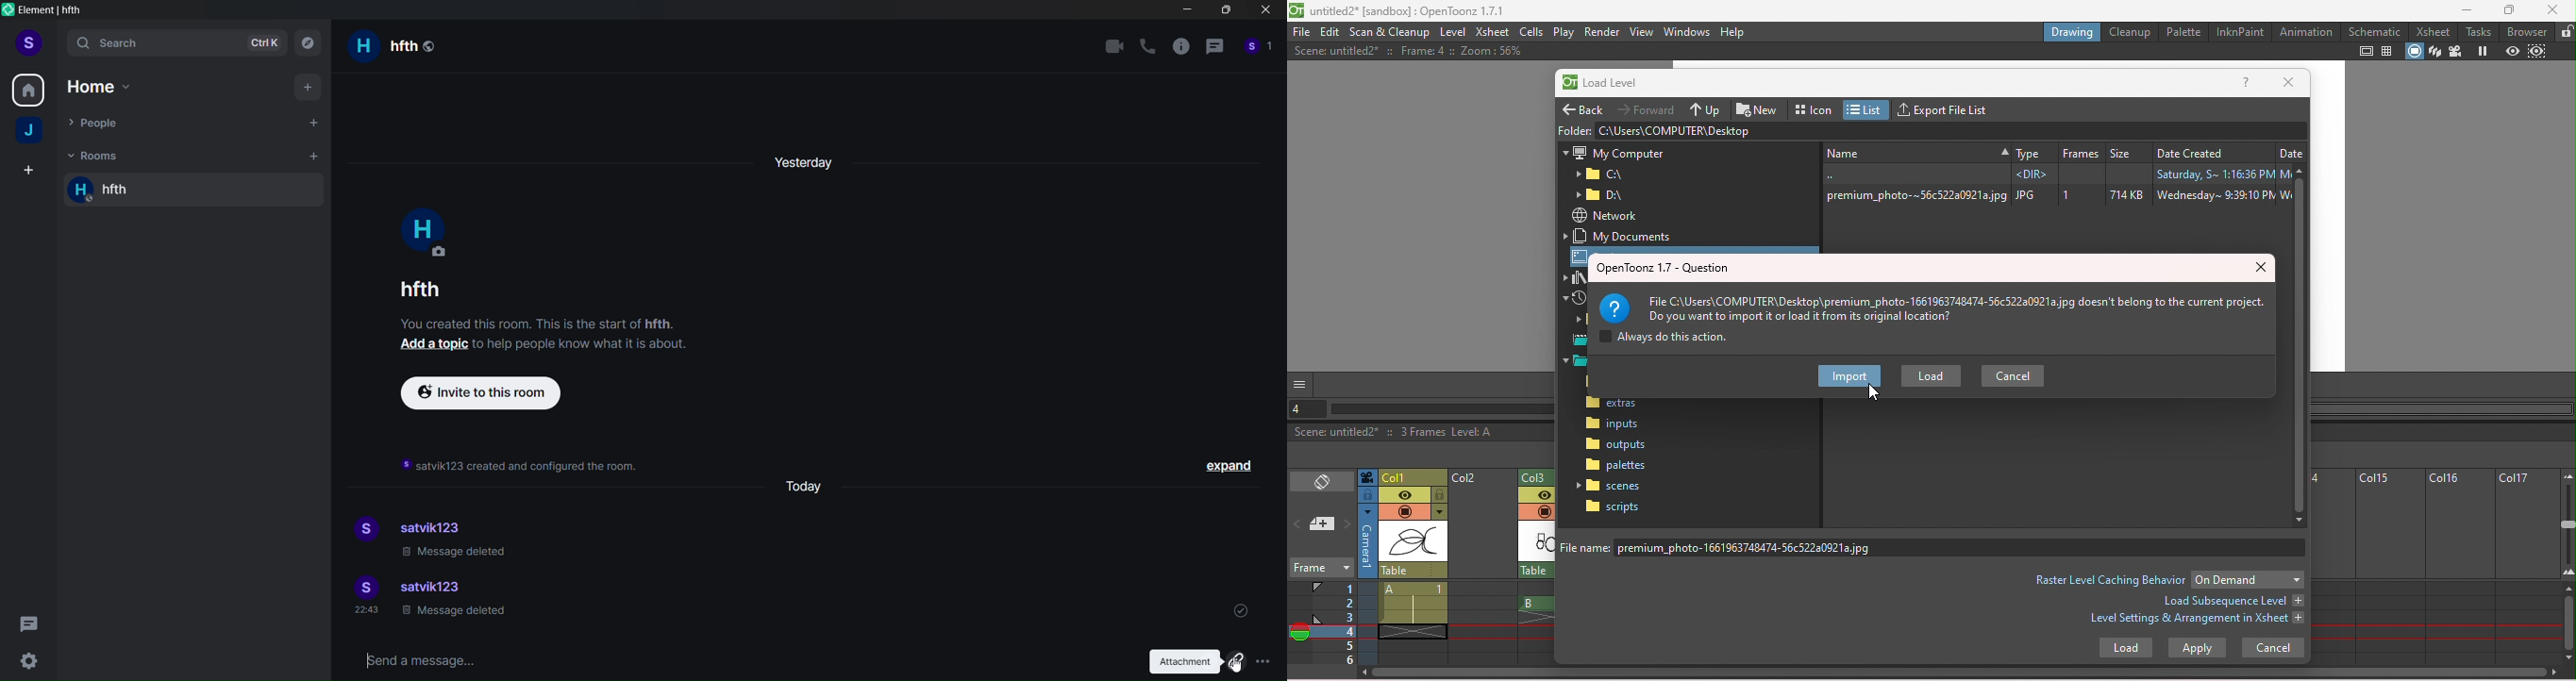  Describe the element at coordinates (1439, 512) in the screenshot. I see `Additional column setting` at that location.